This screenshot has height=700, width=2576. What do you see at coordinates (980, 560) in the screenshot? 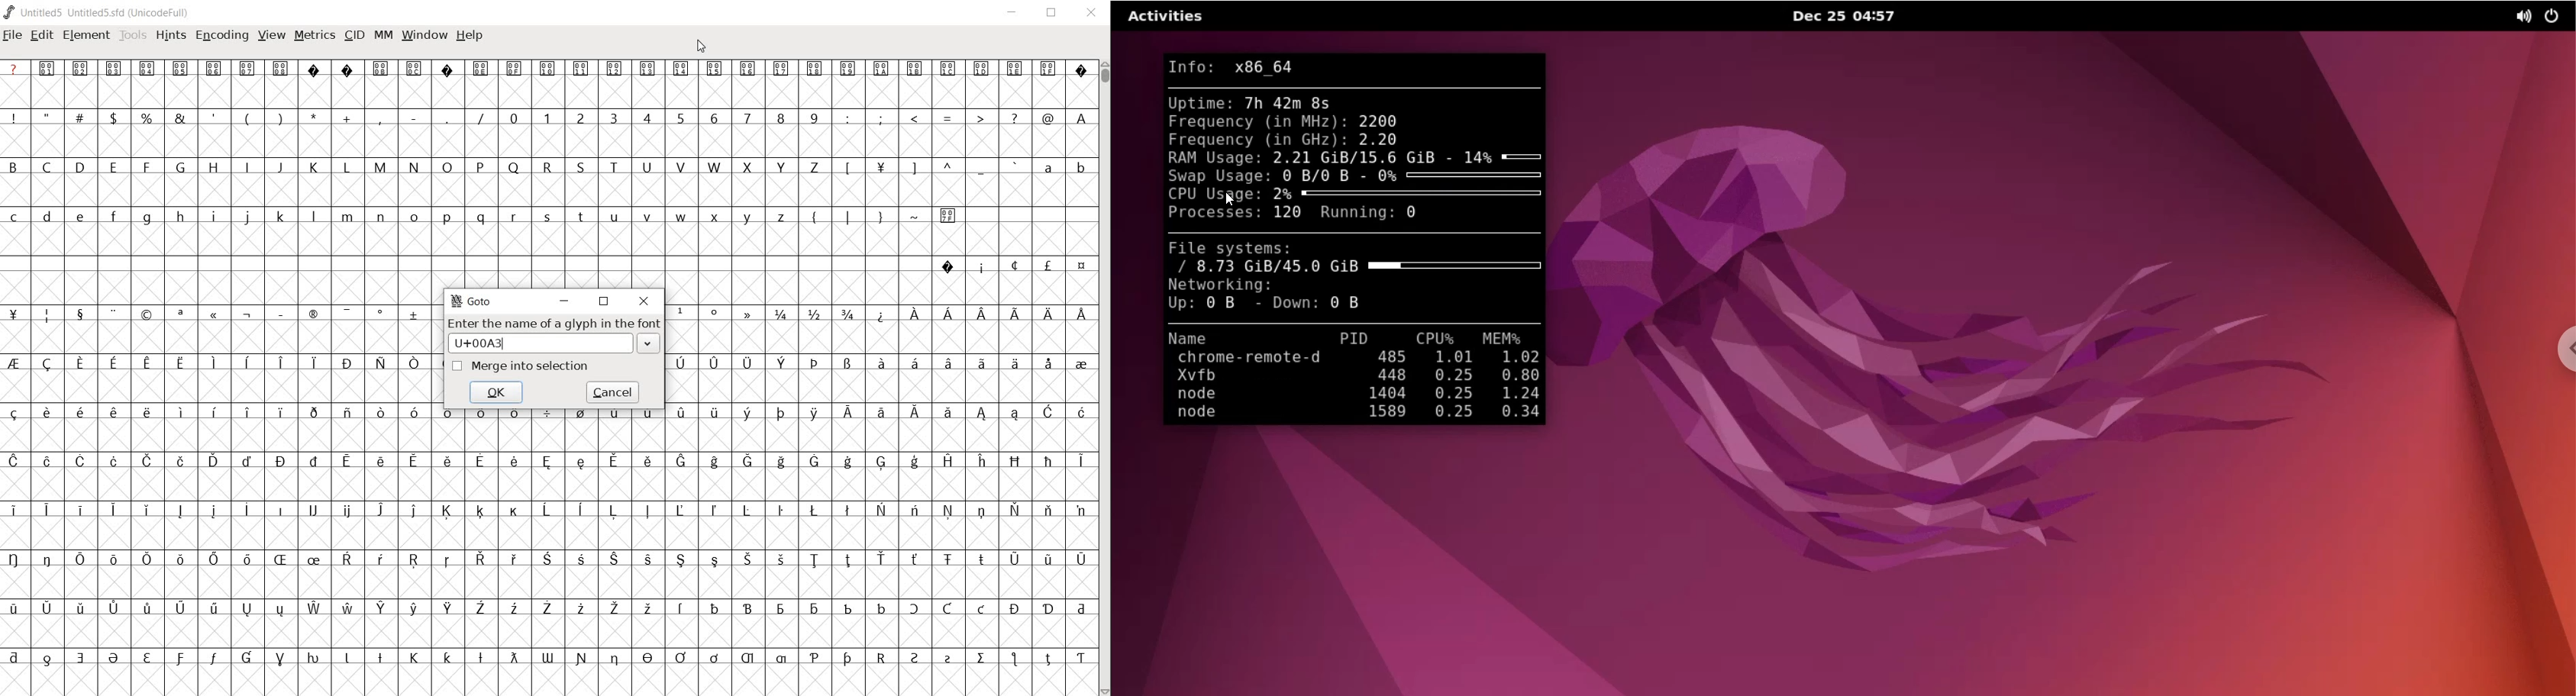
I see `Symbol` at bounding box center [980, 560].